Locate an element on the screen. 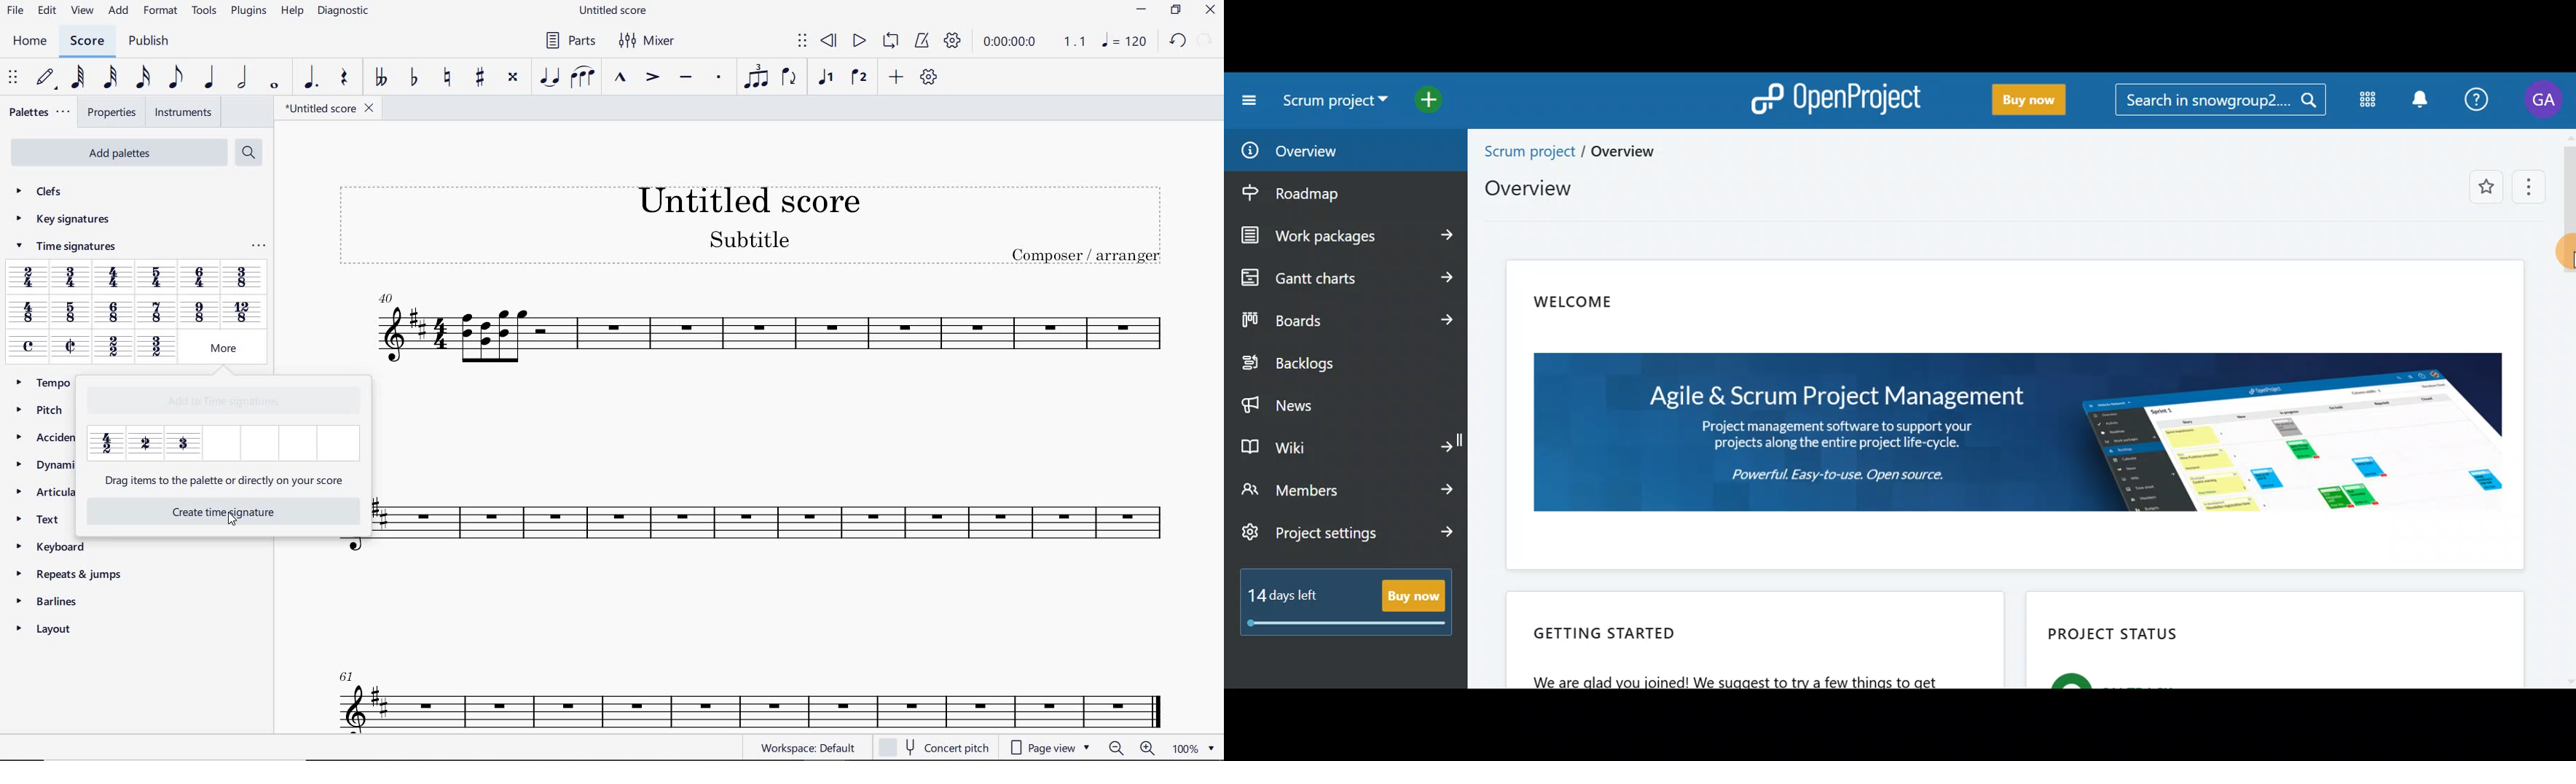 This screenshot has height=784, width=2576. TOGGLE DOUBLE-SHARP is located at coordinates (513, 77).